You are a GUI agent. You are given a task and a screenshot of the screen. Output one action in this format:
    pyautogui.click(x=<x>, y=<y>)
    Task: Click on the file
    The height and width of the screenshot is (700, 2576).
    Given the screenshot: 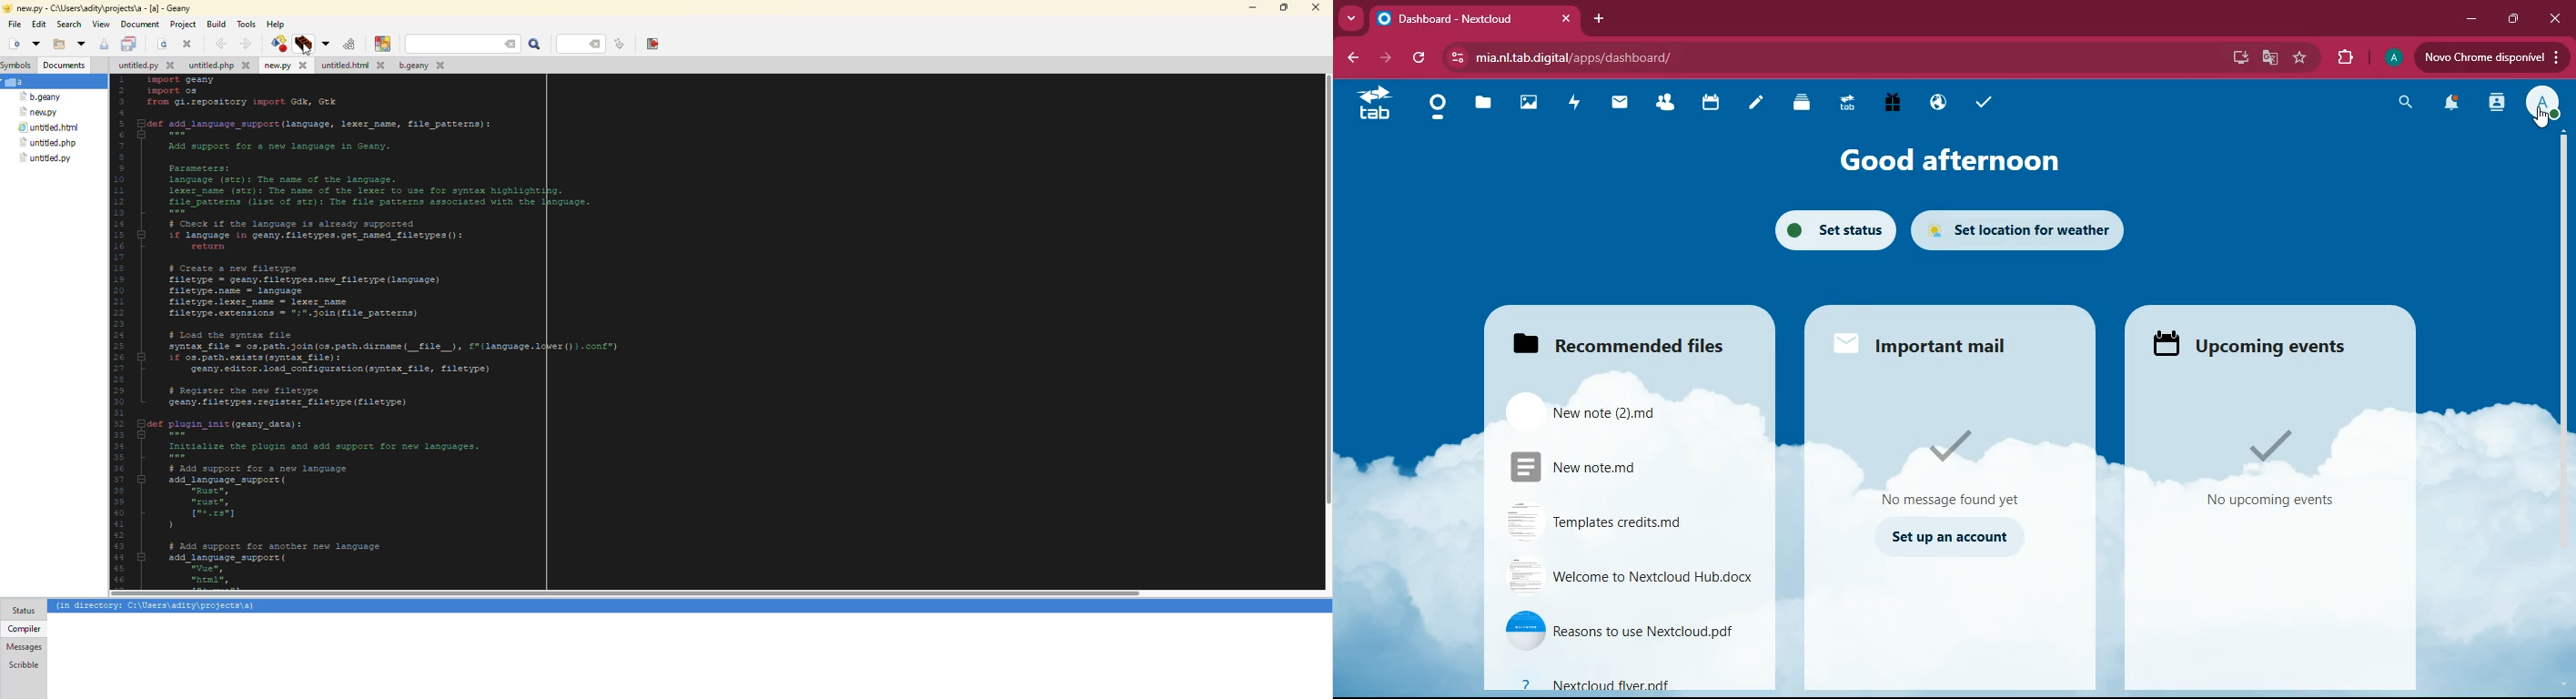 What is the action you would take?
    pyautogui.click(x=1632, y=632)
    